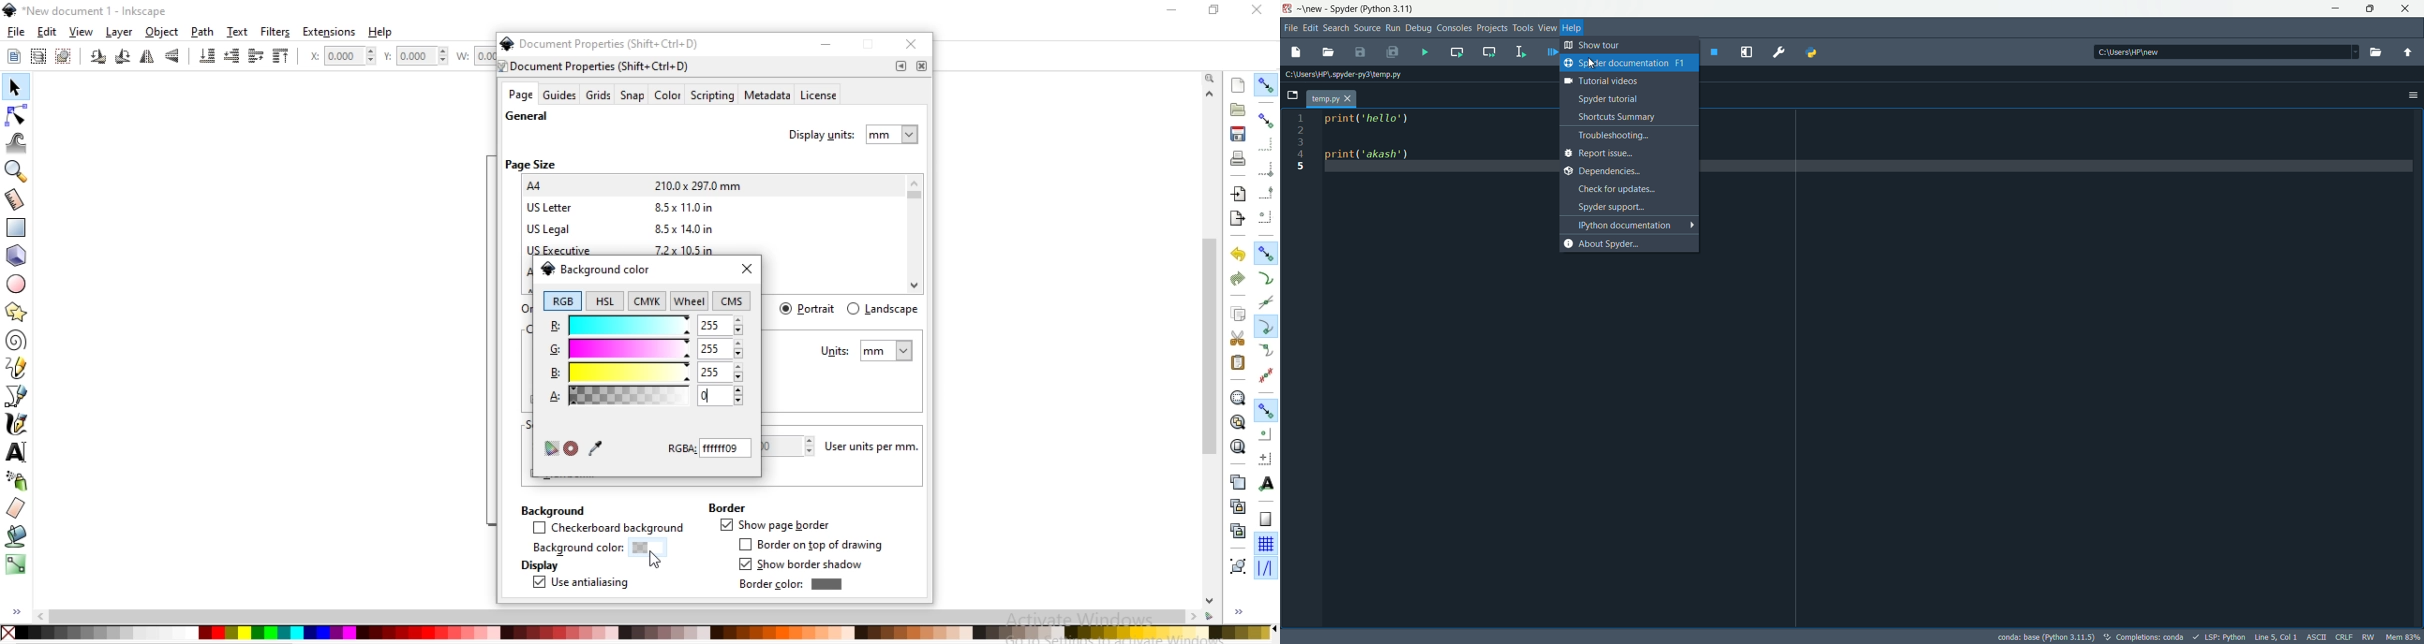  Describe the element at coordinates (19, 424) in the screenshot. I see `draw calligraphic or brush strokes` at that location.